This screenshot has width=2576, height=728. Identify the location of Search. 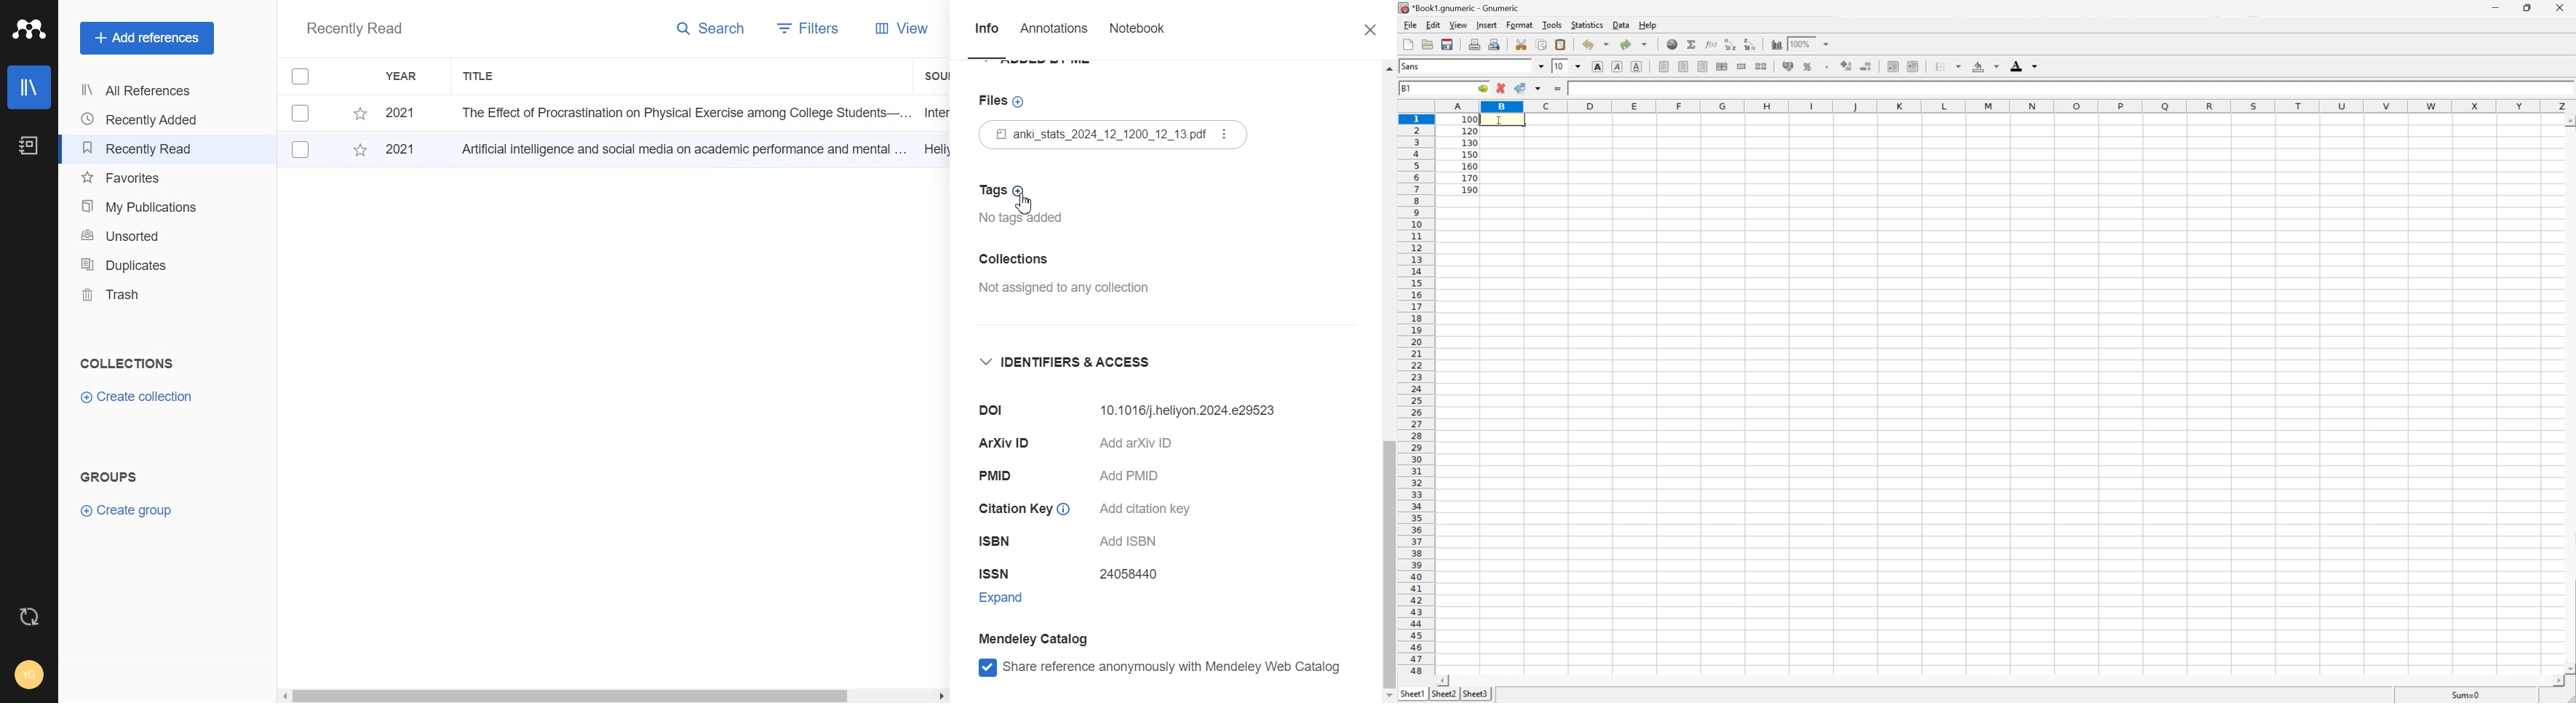
(712, 31).